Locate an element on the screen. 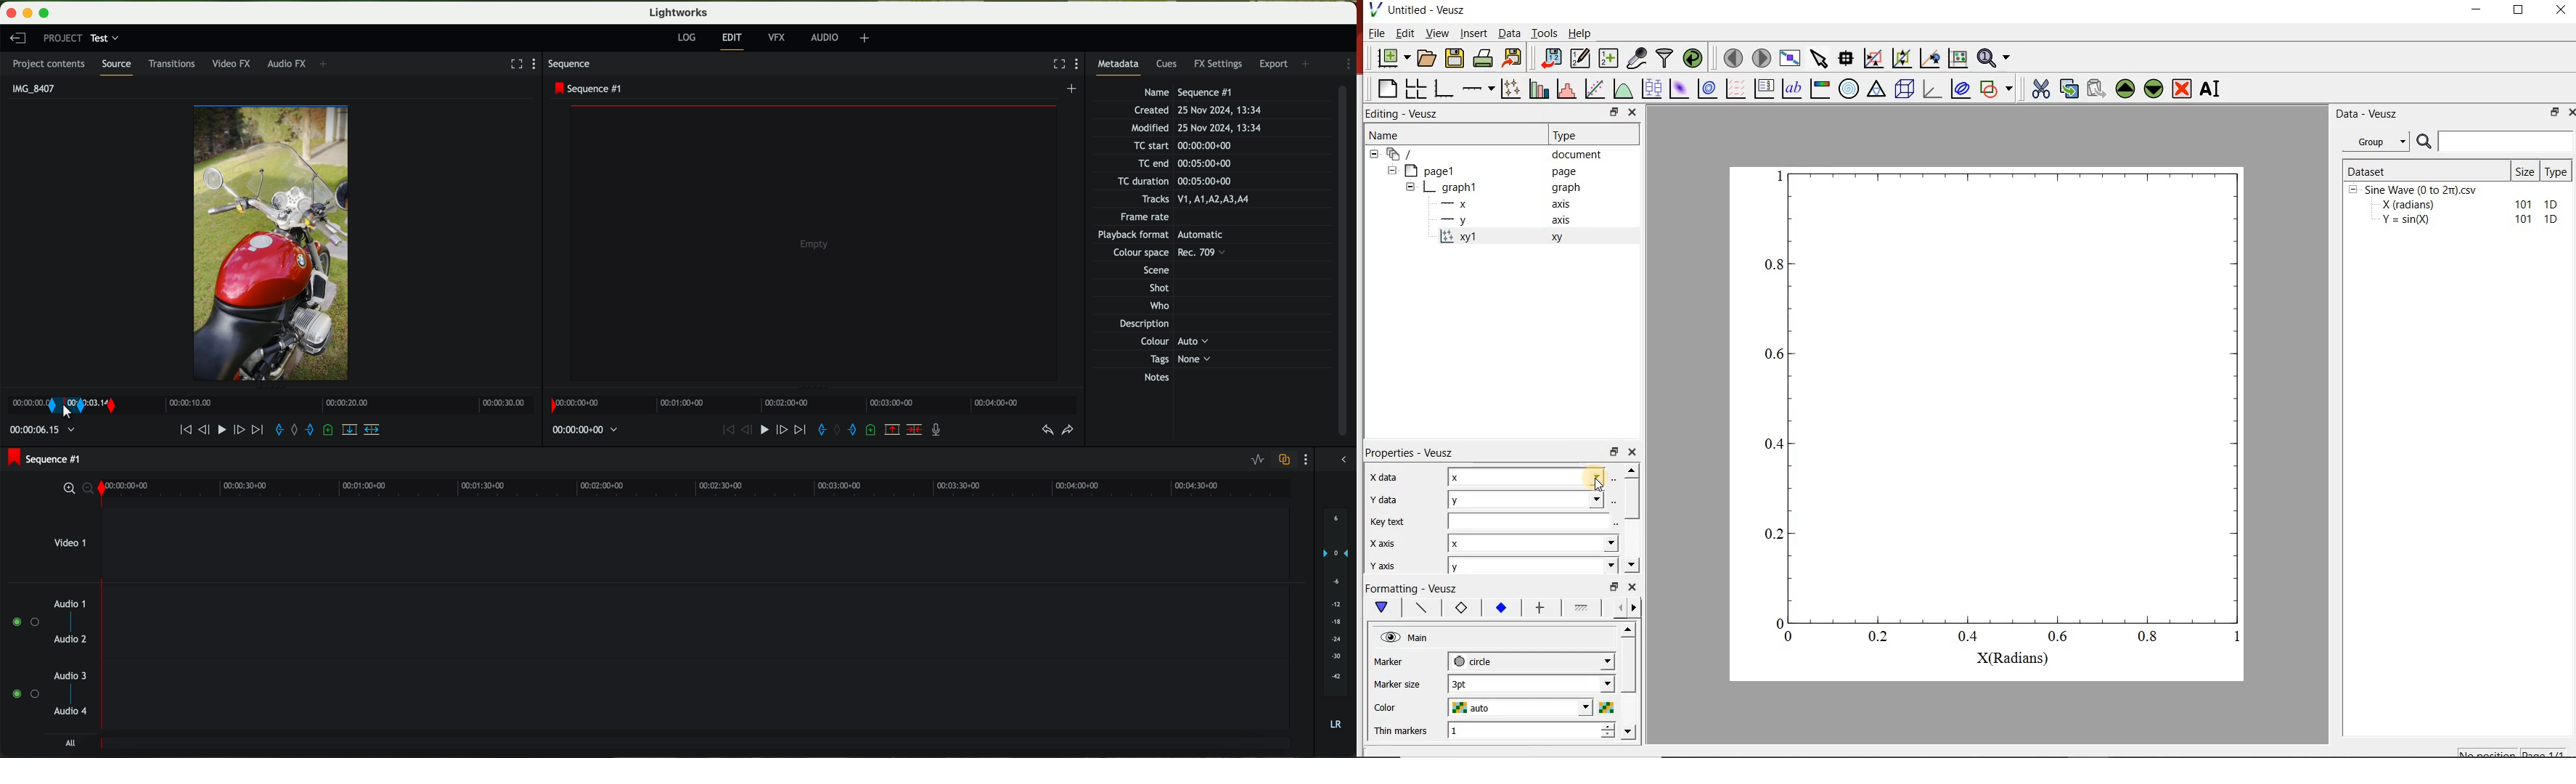 This screenshot has height=784, width=2576. Mode is located at coordinates (1382, 563).